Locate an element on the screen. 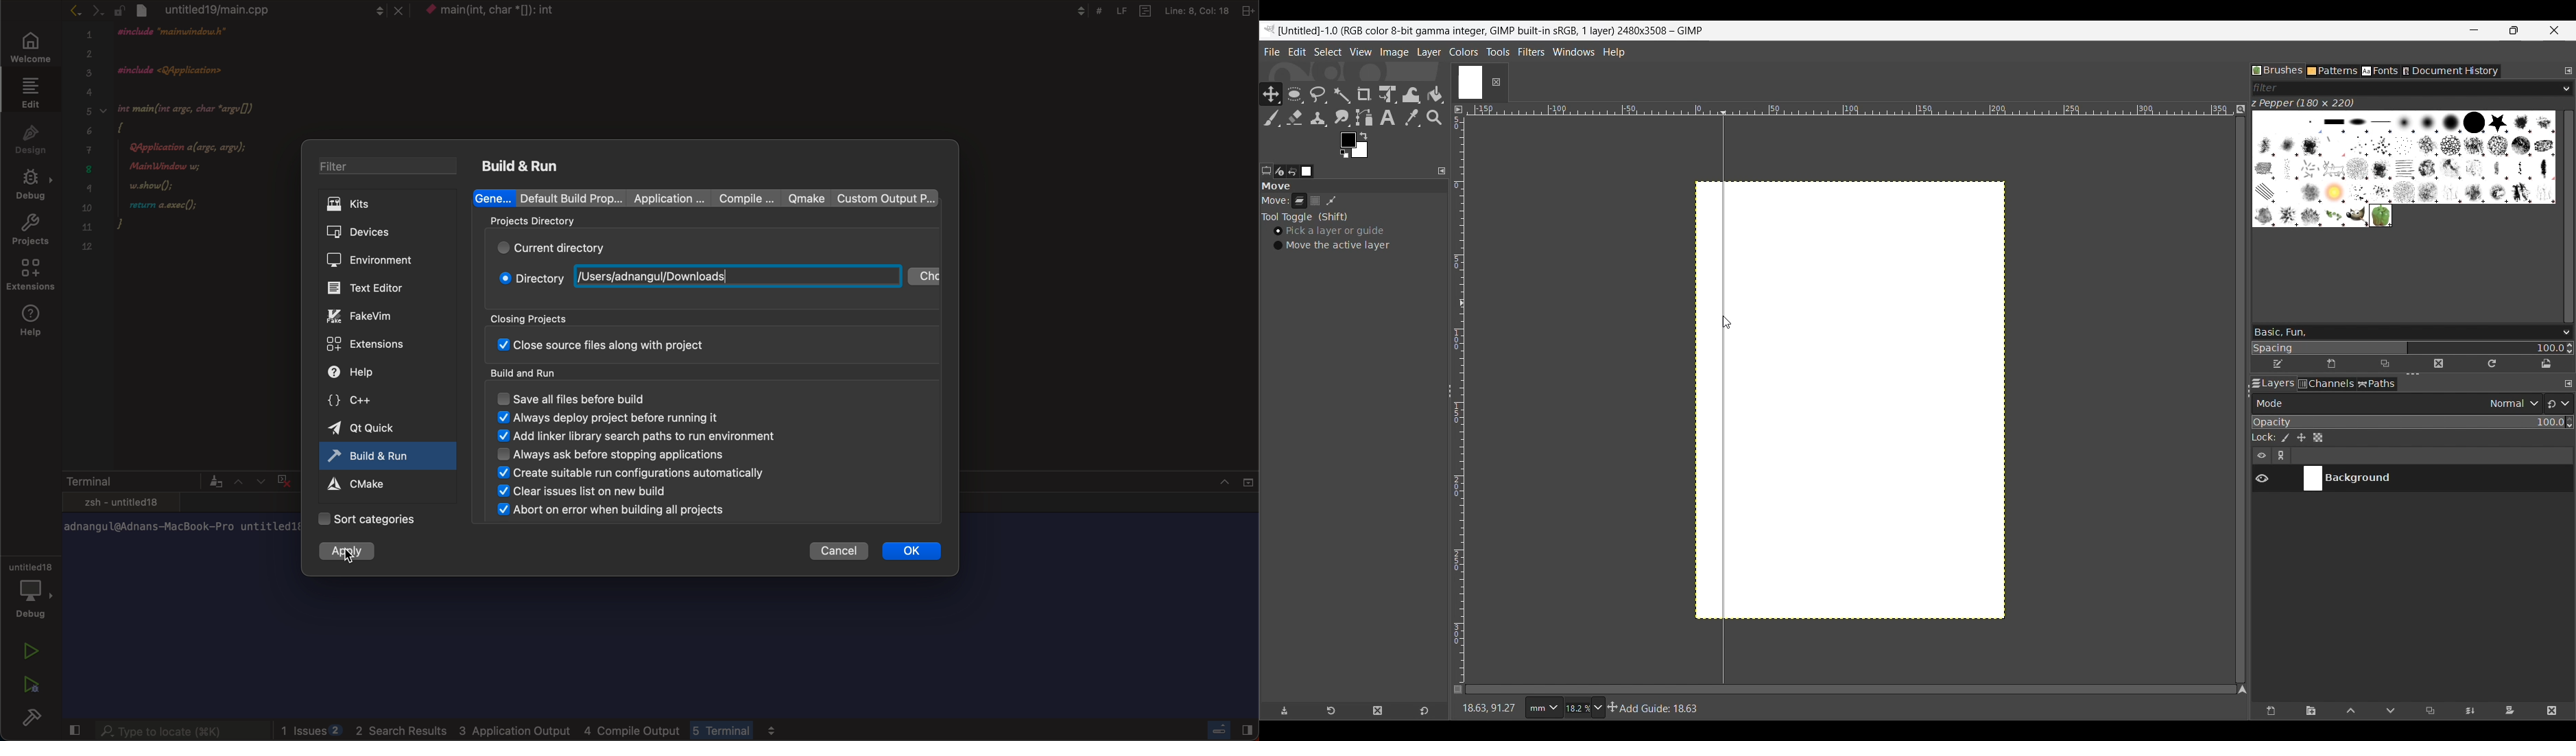 This screenshot has width=2576, height=756. environment is located at coordinates (379, 258).